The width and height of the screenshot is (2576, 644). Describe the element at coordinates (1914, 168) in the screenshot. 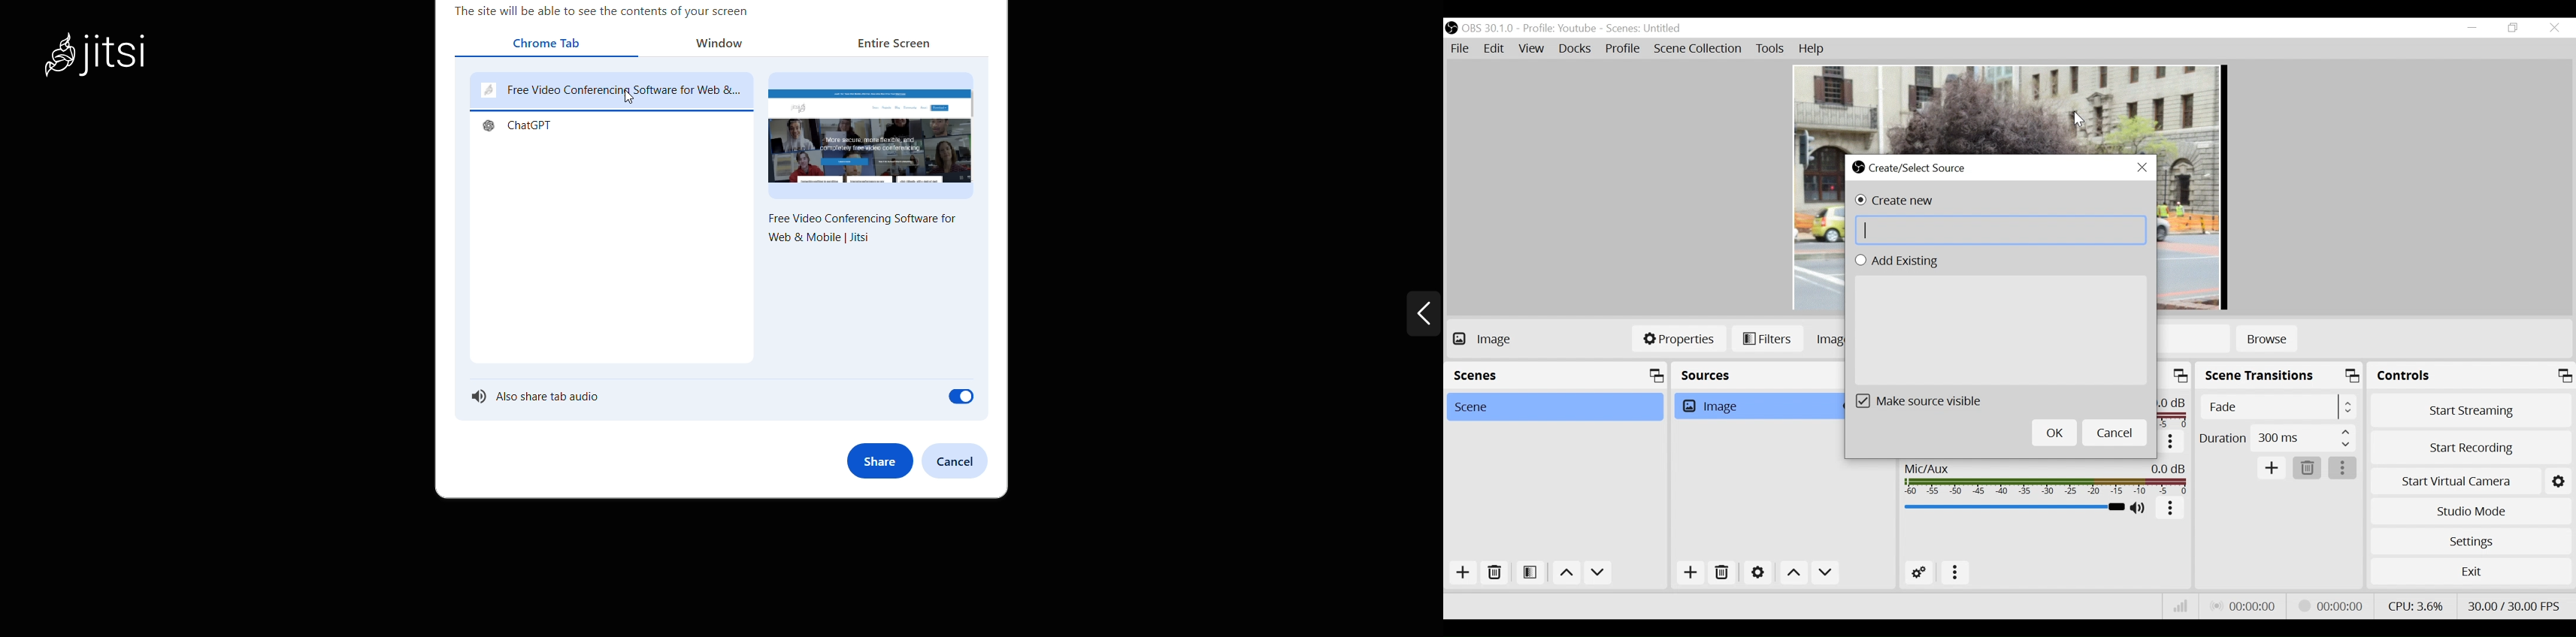

I see `Create/Select Source` at that location.